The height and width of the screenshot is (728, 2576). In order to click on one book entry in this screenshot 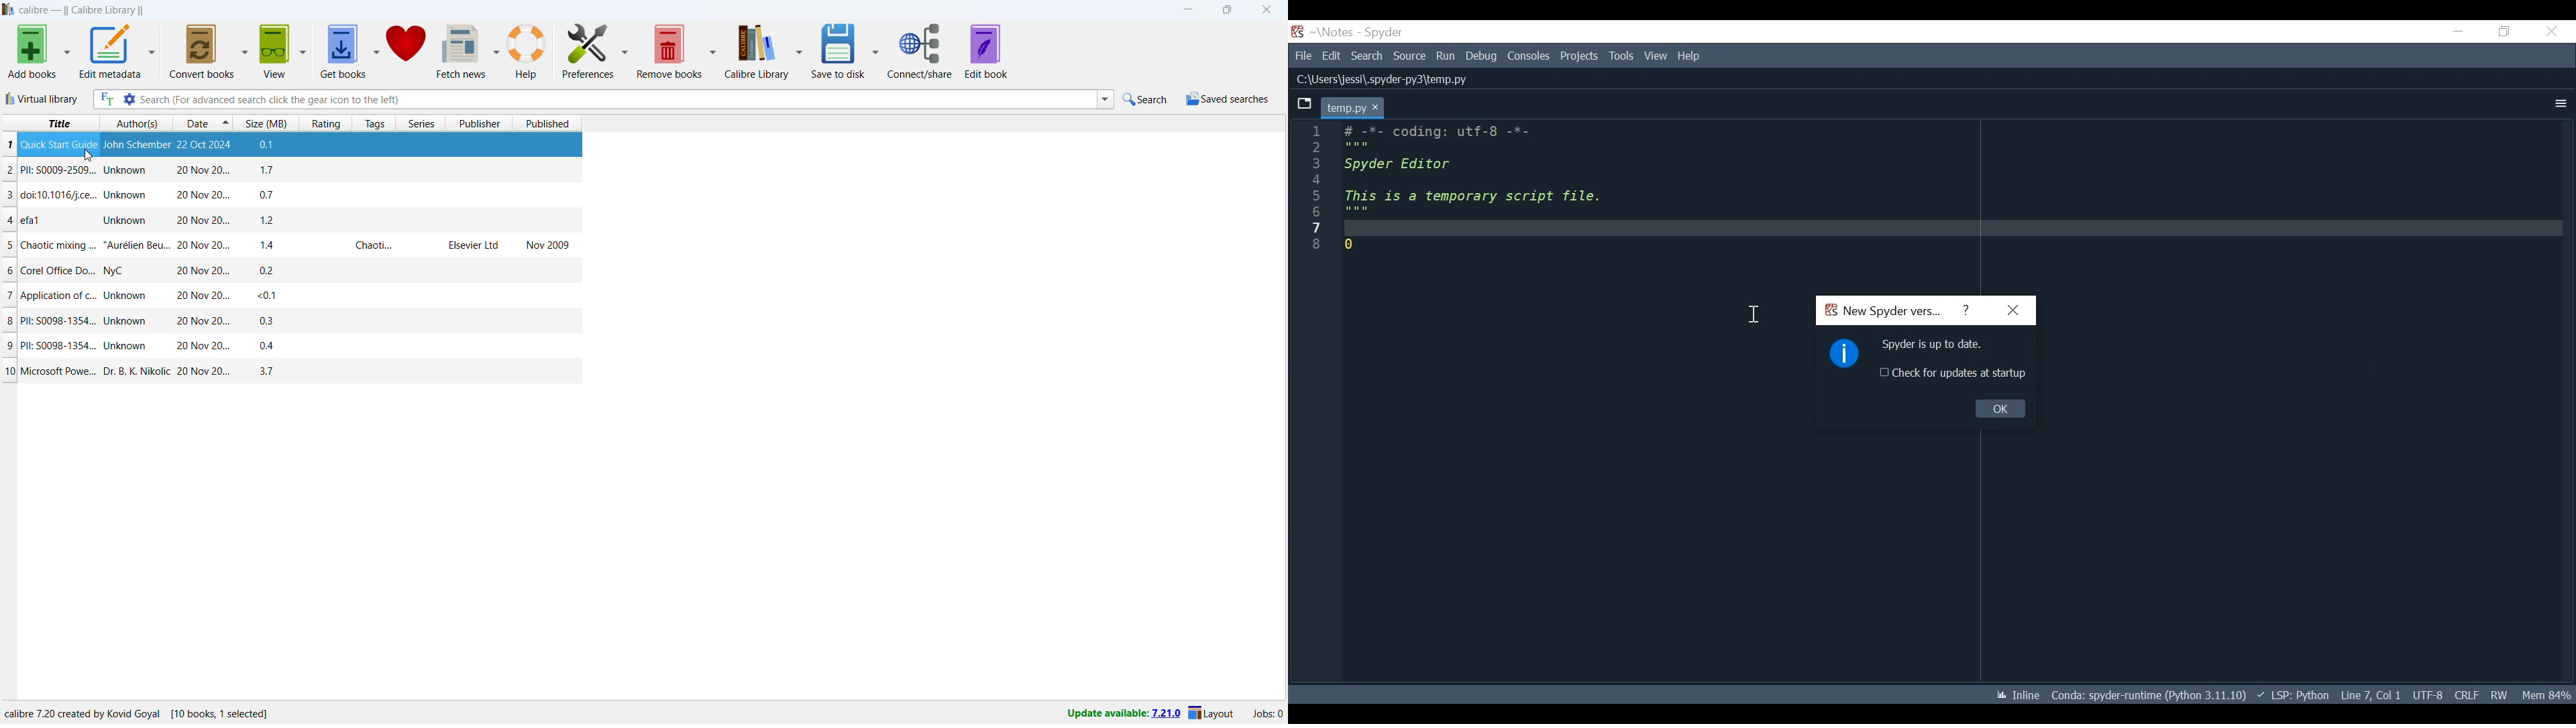, I will do `click(288, 170)`.